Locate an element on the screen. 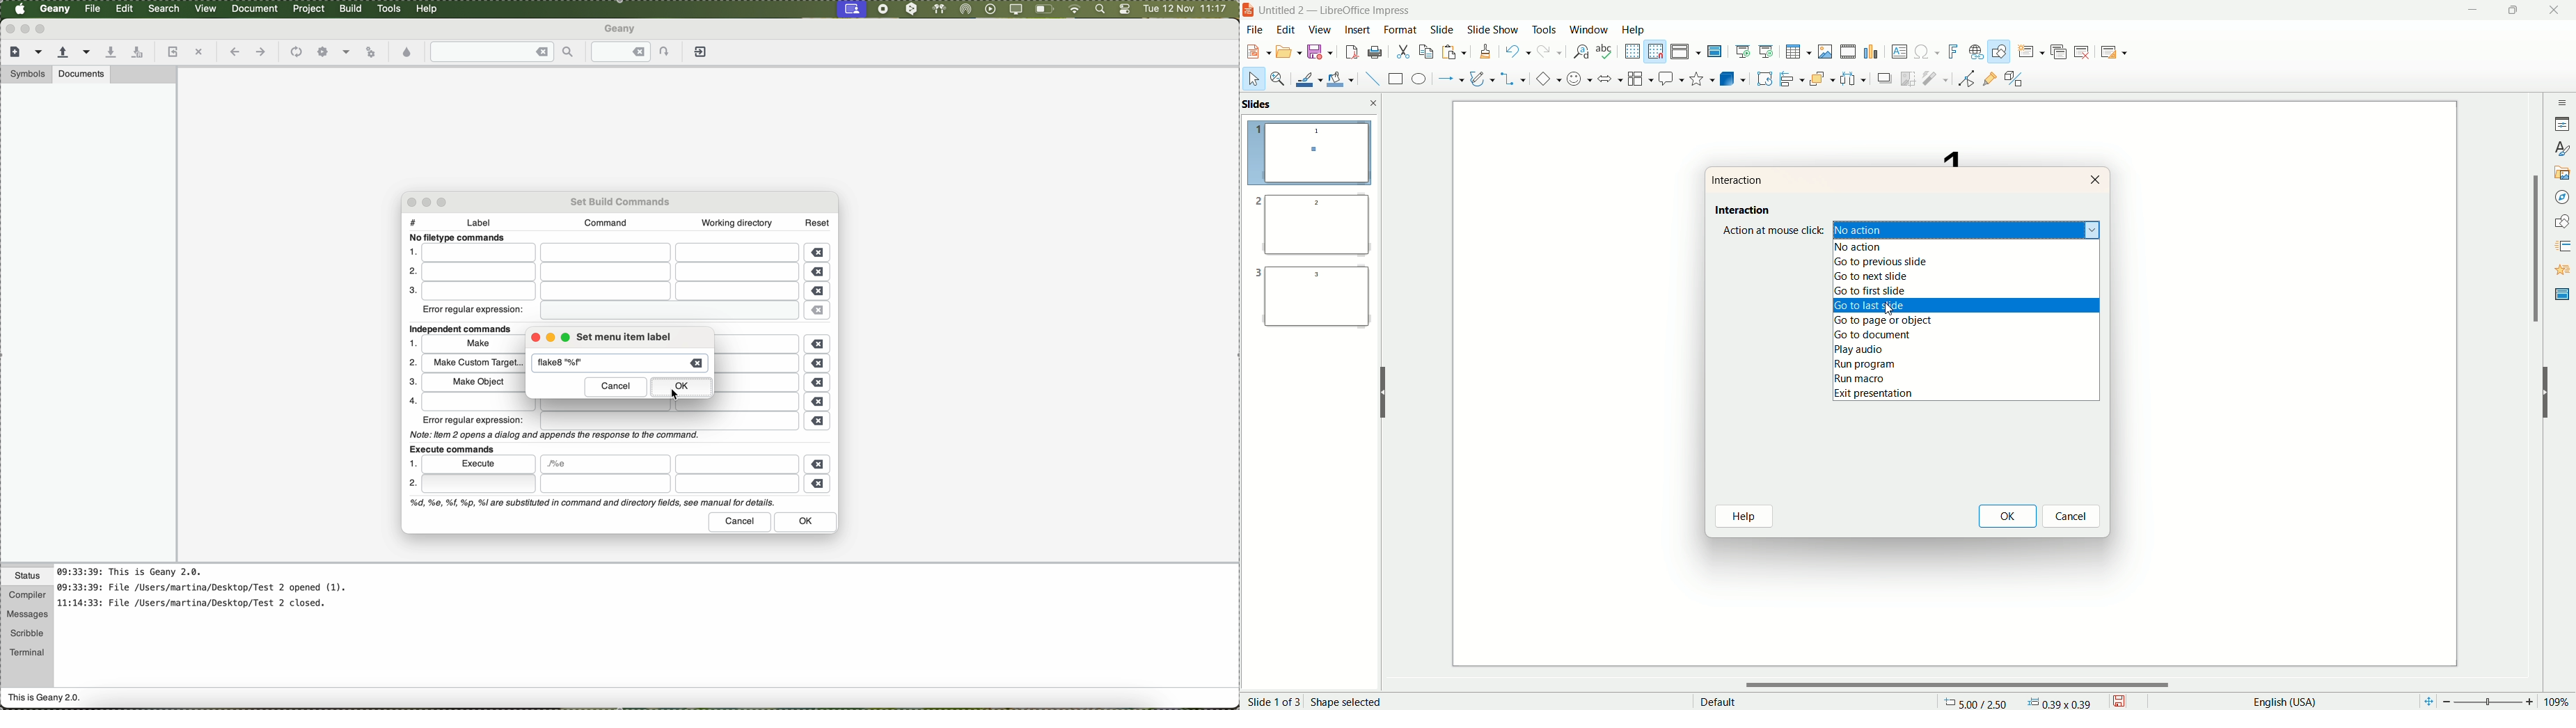 This screenshot has width=2576, height=728. run or view the current file is located at coordinates (370, 51).